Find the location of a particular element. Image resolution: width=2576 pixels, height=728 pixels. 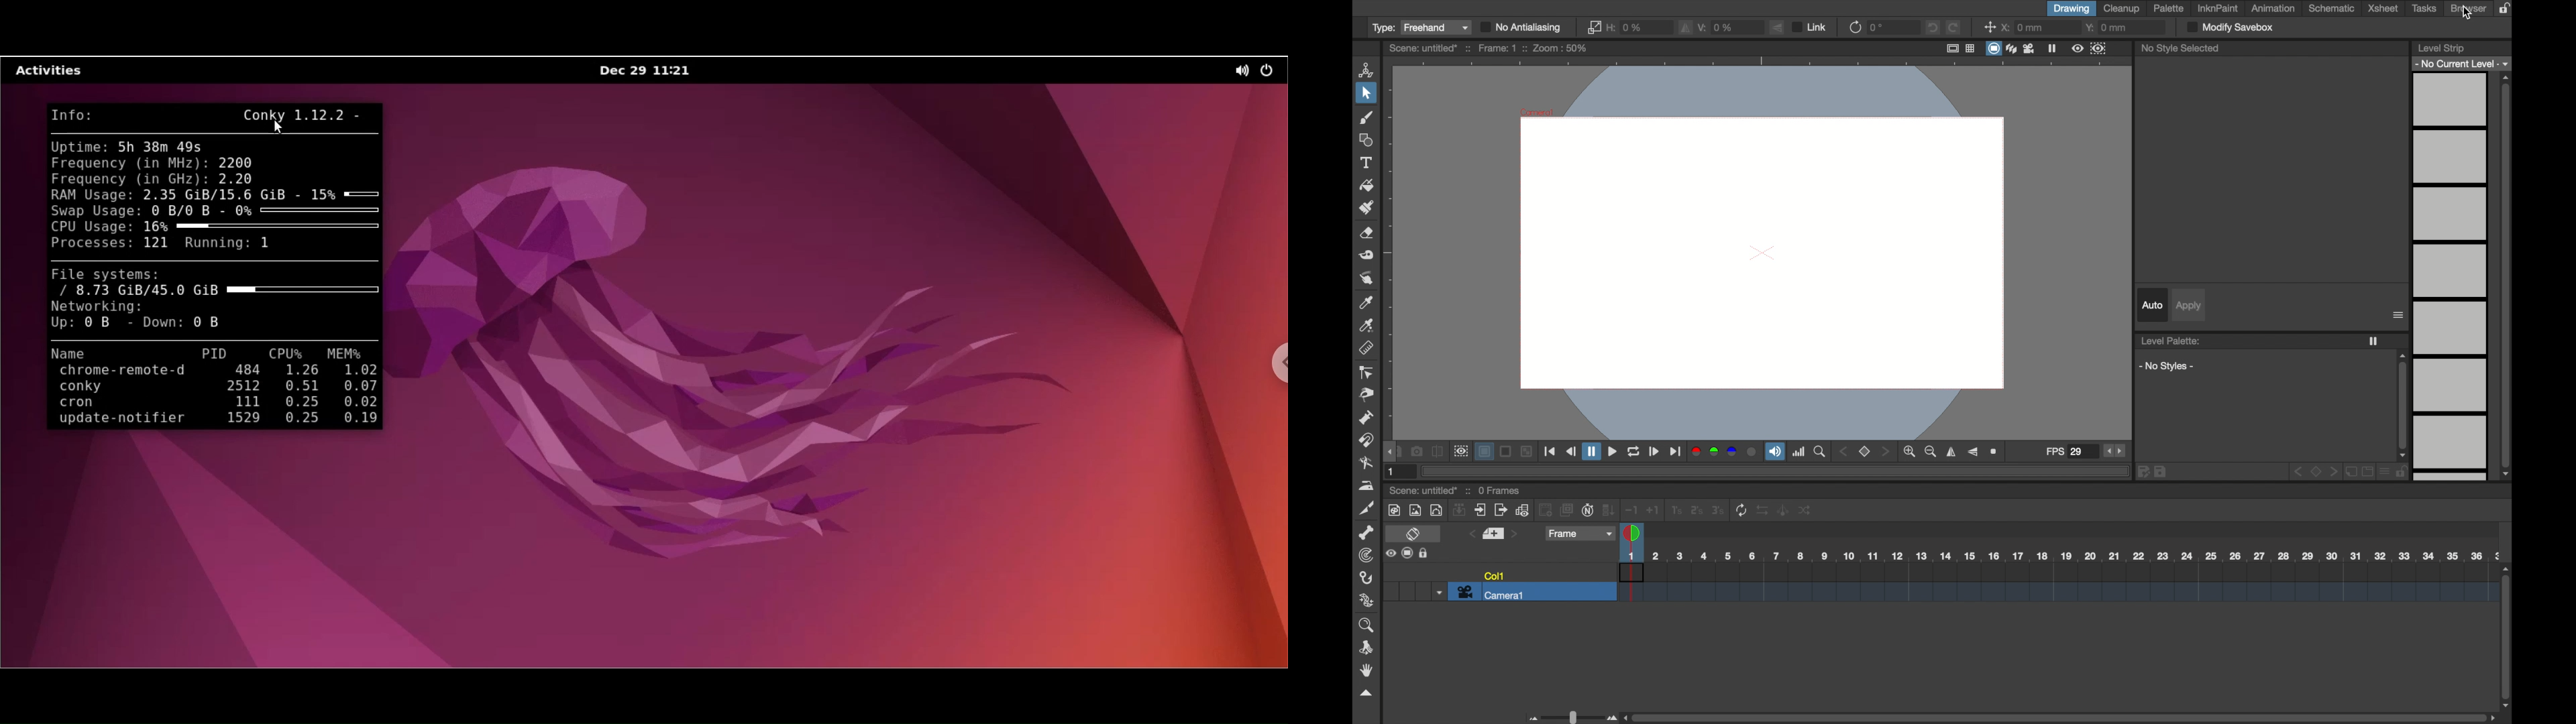

canvas is located at coordinates (1759, 249).